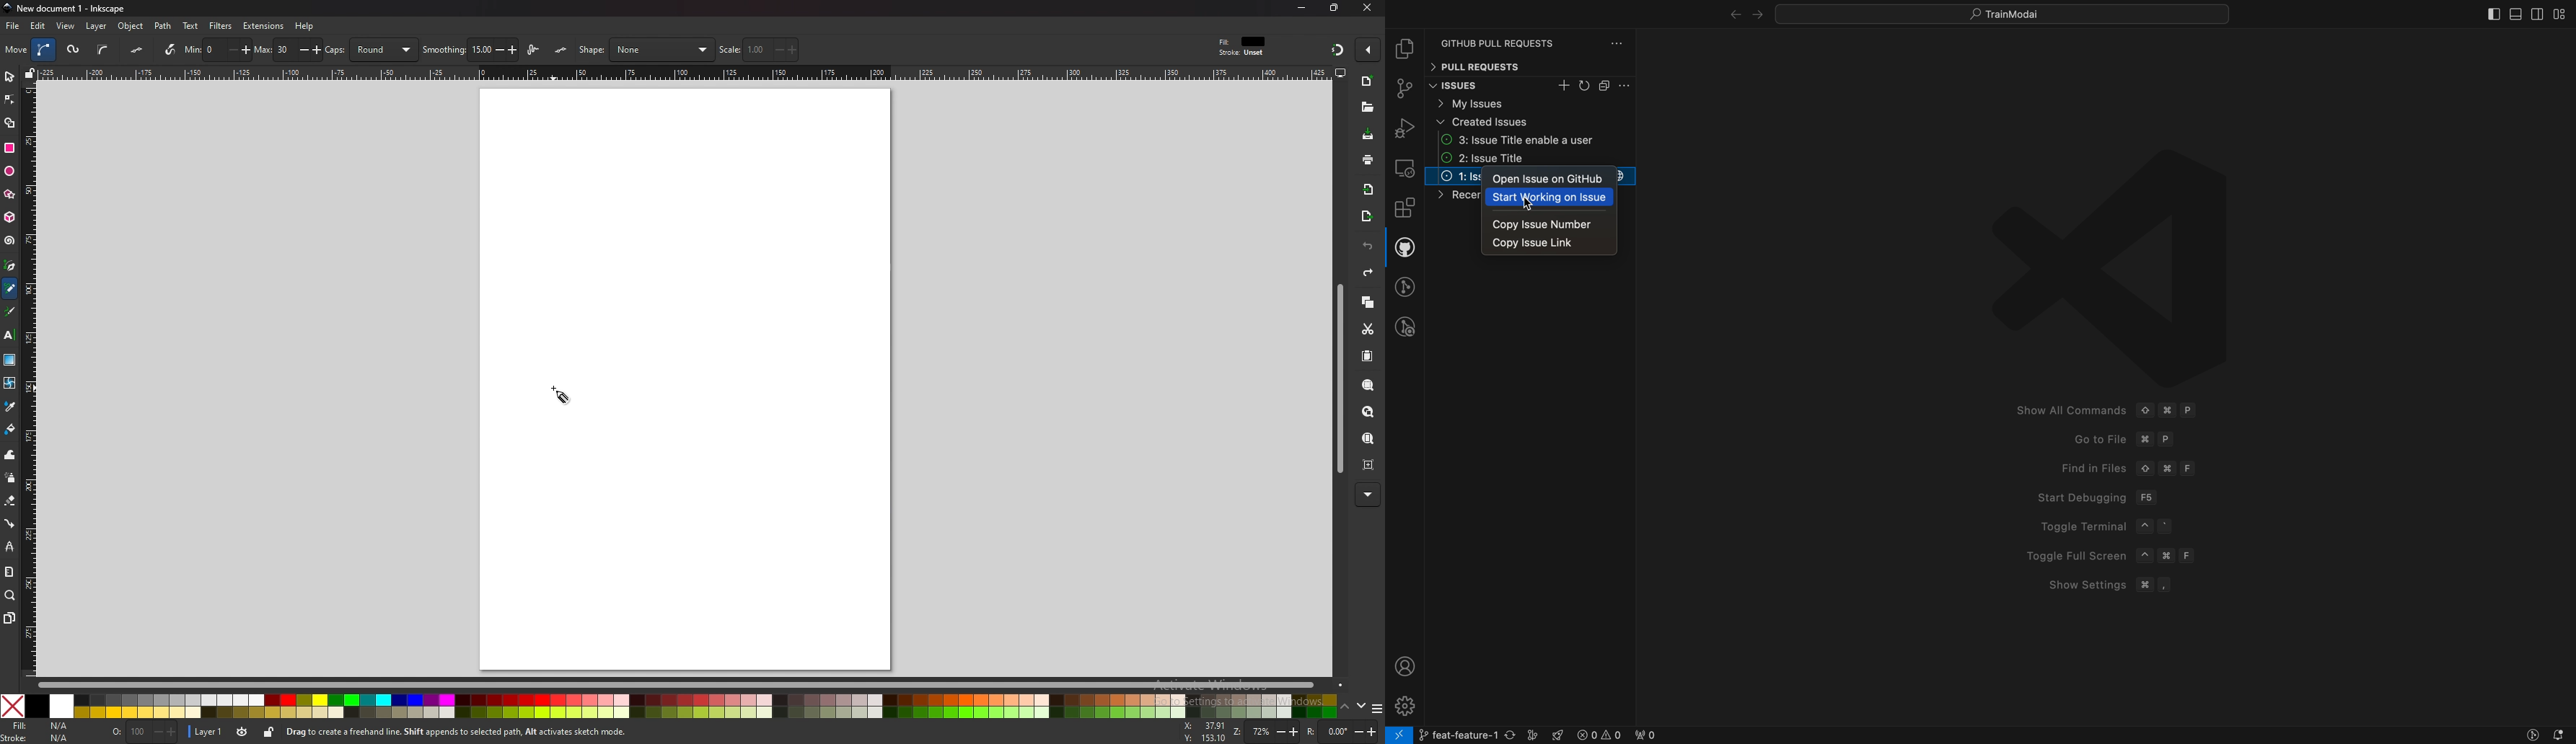  I want to click on text, so click(9, 335).